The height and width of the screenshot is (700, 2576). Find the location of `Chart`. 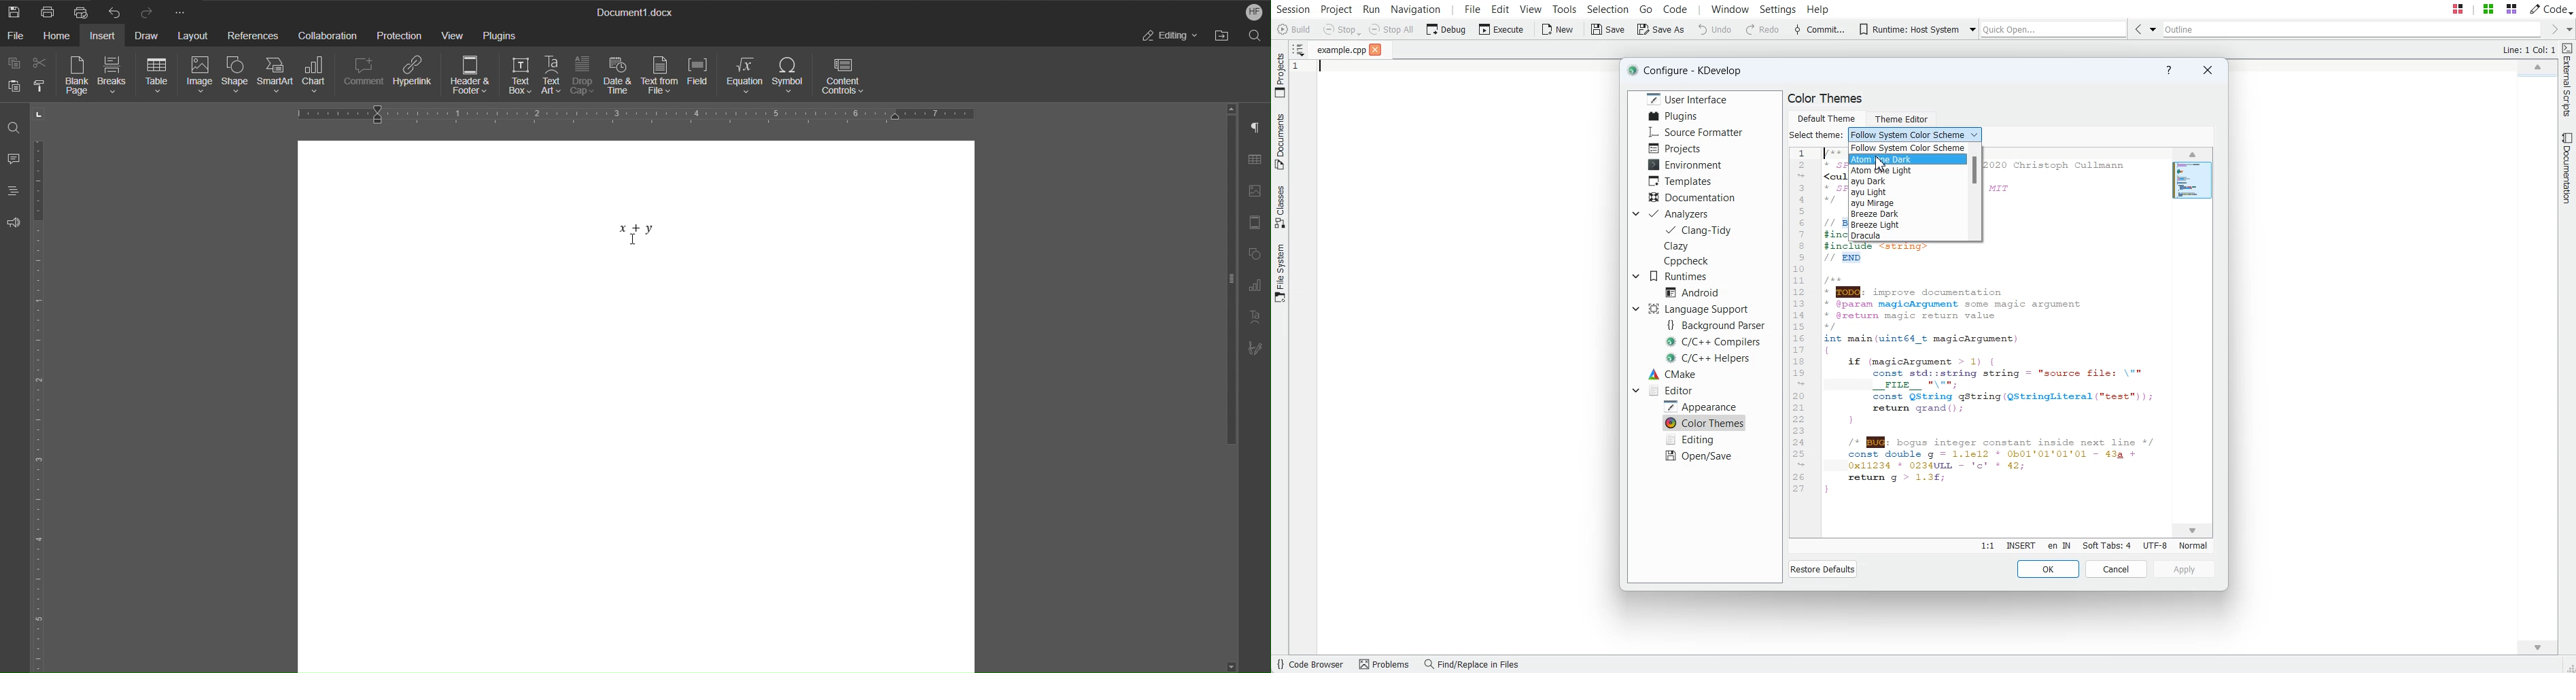

Chart is located at coordinates (317, 76).